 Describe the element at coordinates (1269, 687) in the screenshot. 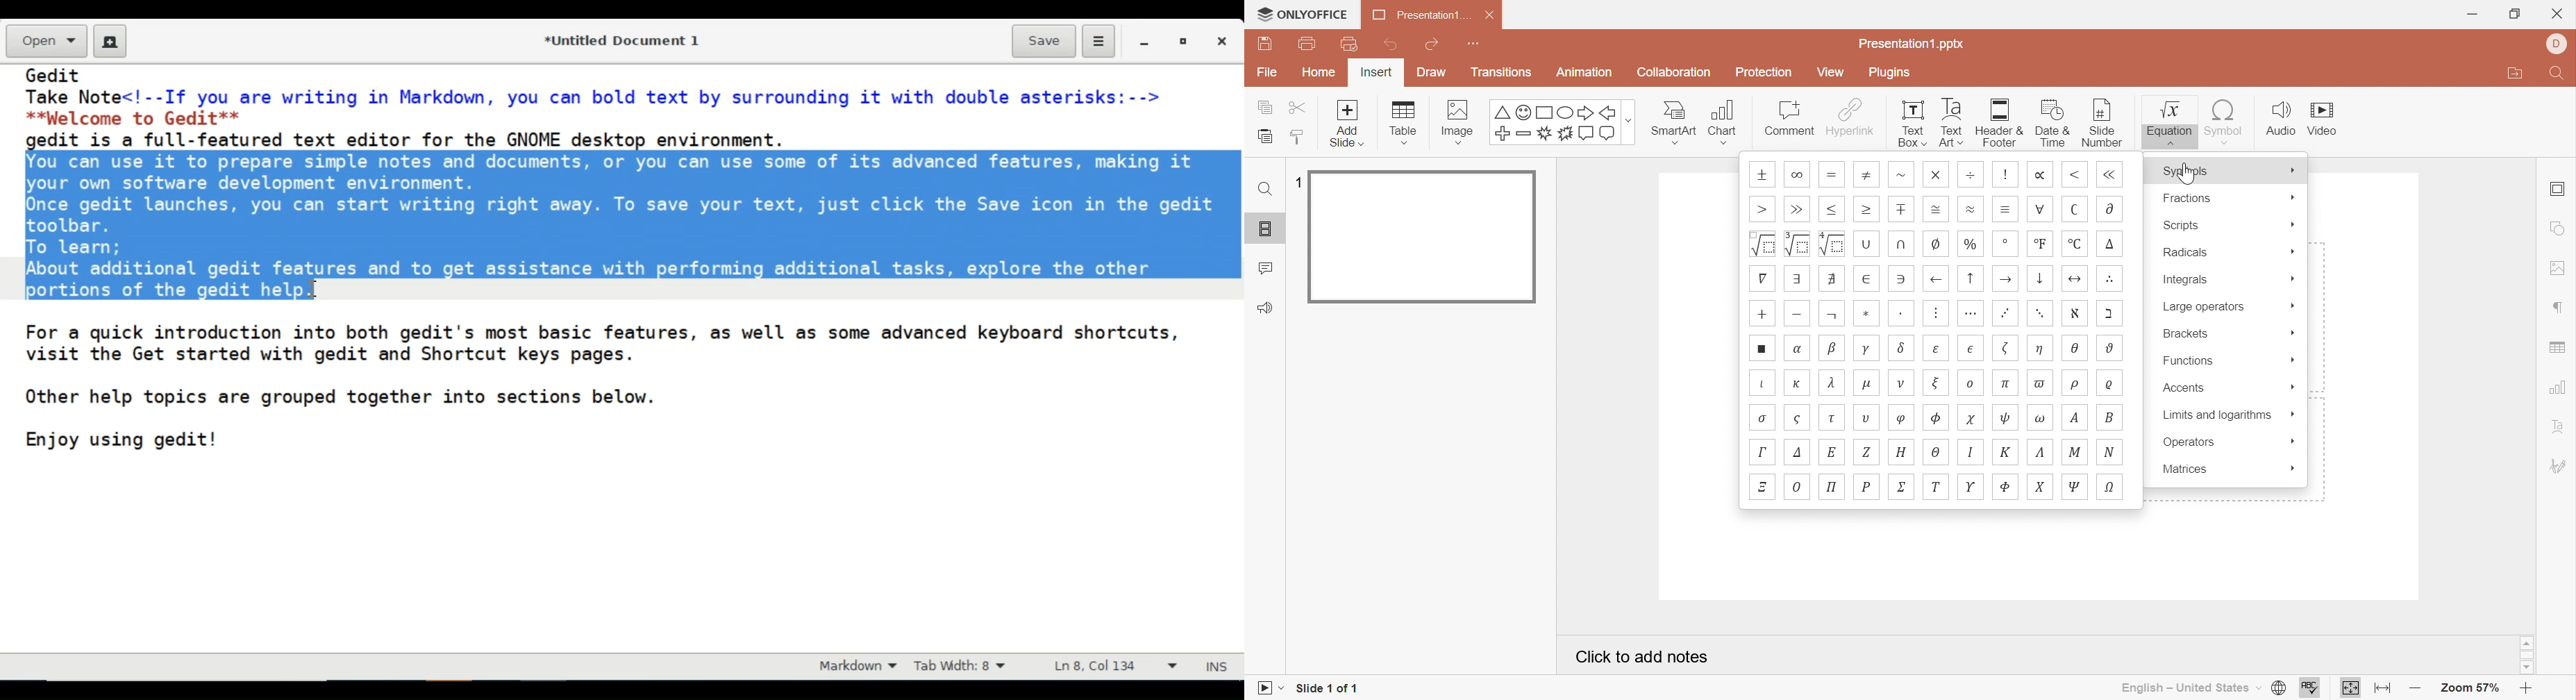

I see `Start slideshow` at that location.